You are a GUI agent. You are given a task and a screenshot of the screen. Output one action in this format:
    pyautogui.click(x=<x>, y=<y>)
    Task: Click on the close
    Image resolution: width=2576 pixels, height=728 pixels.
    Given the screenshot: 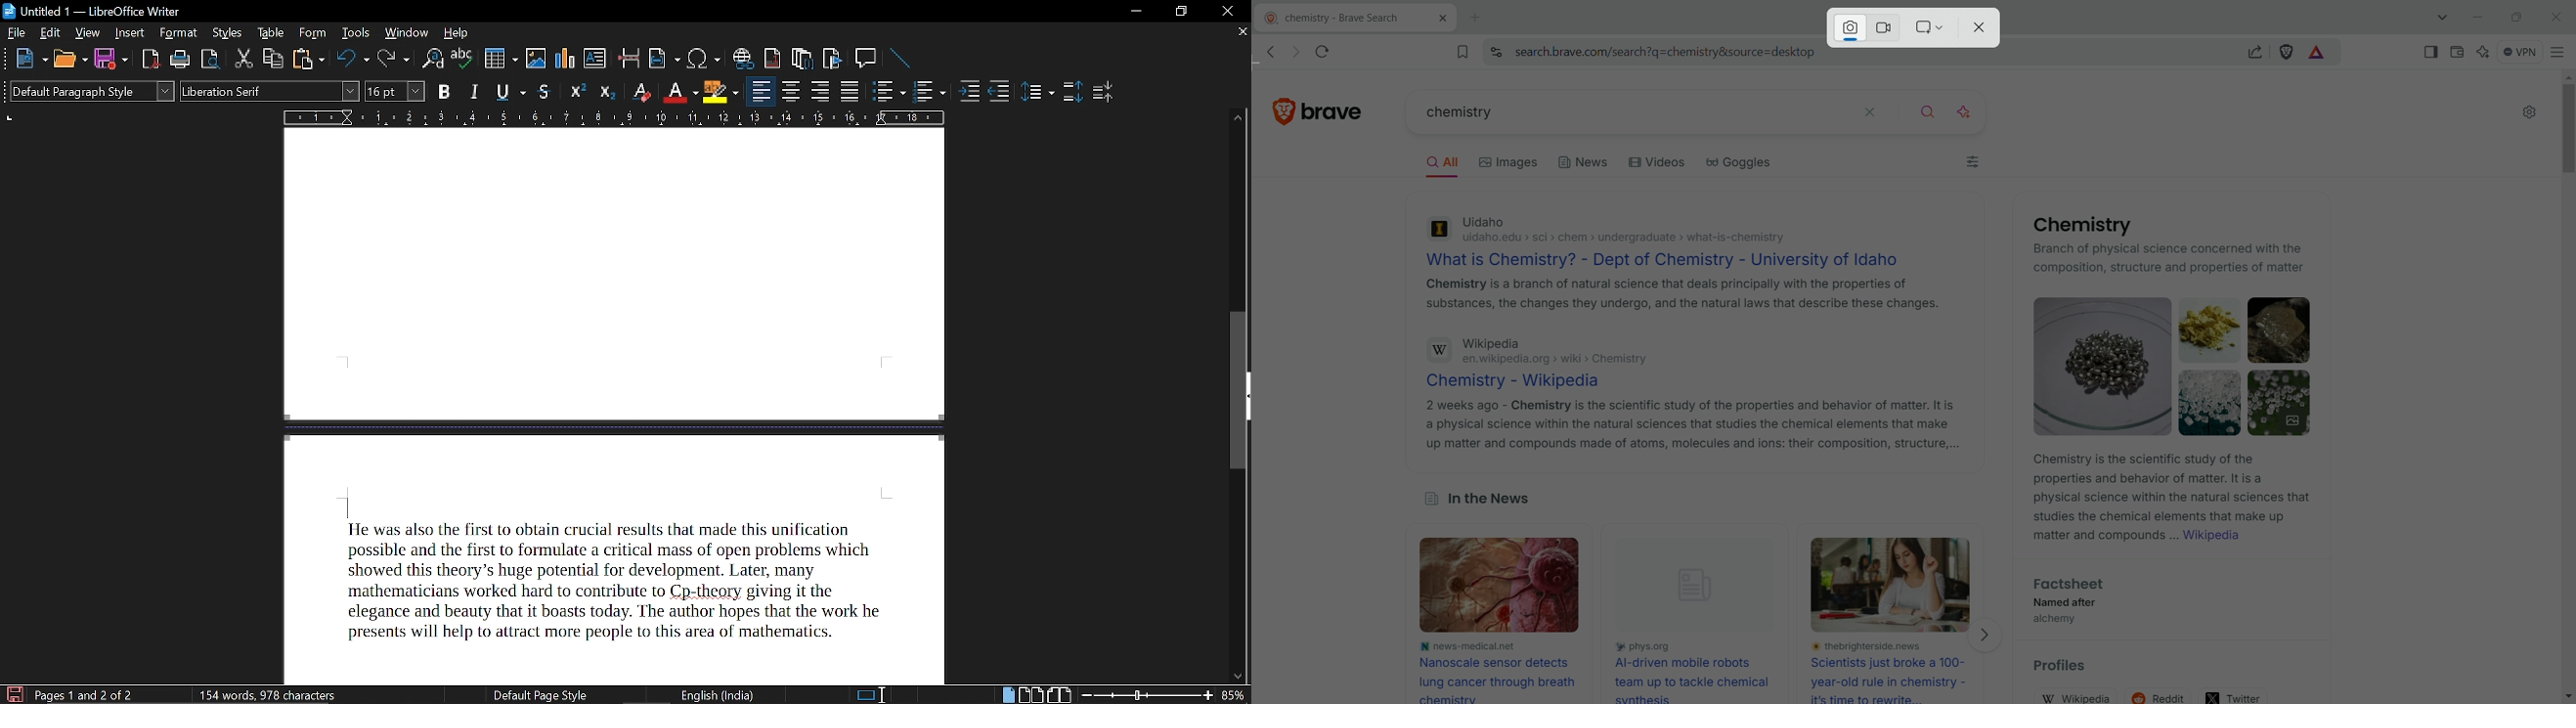 What is the action you would take?
    pyautogui.click(x=1984, y=28)
    